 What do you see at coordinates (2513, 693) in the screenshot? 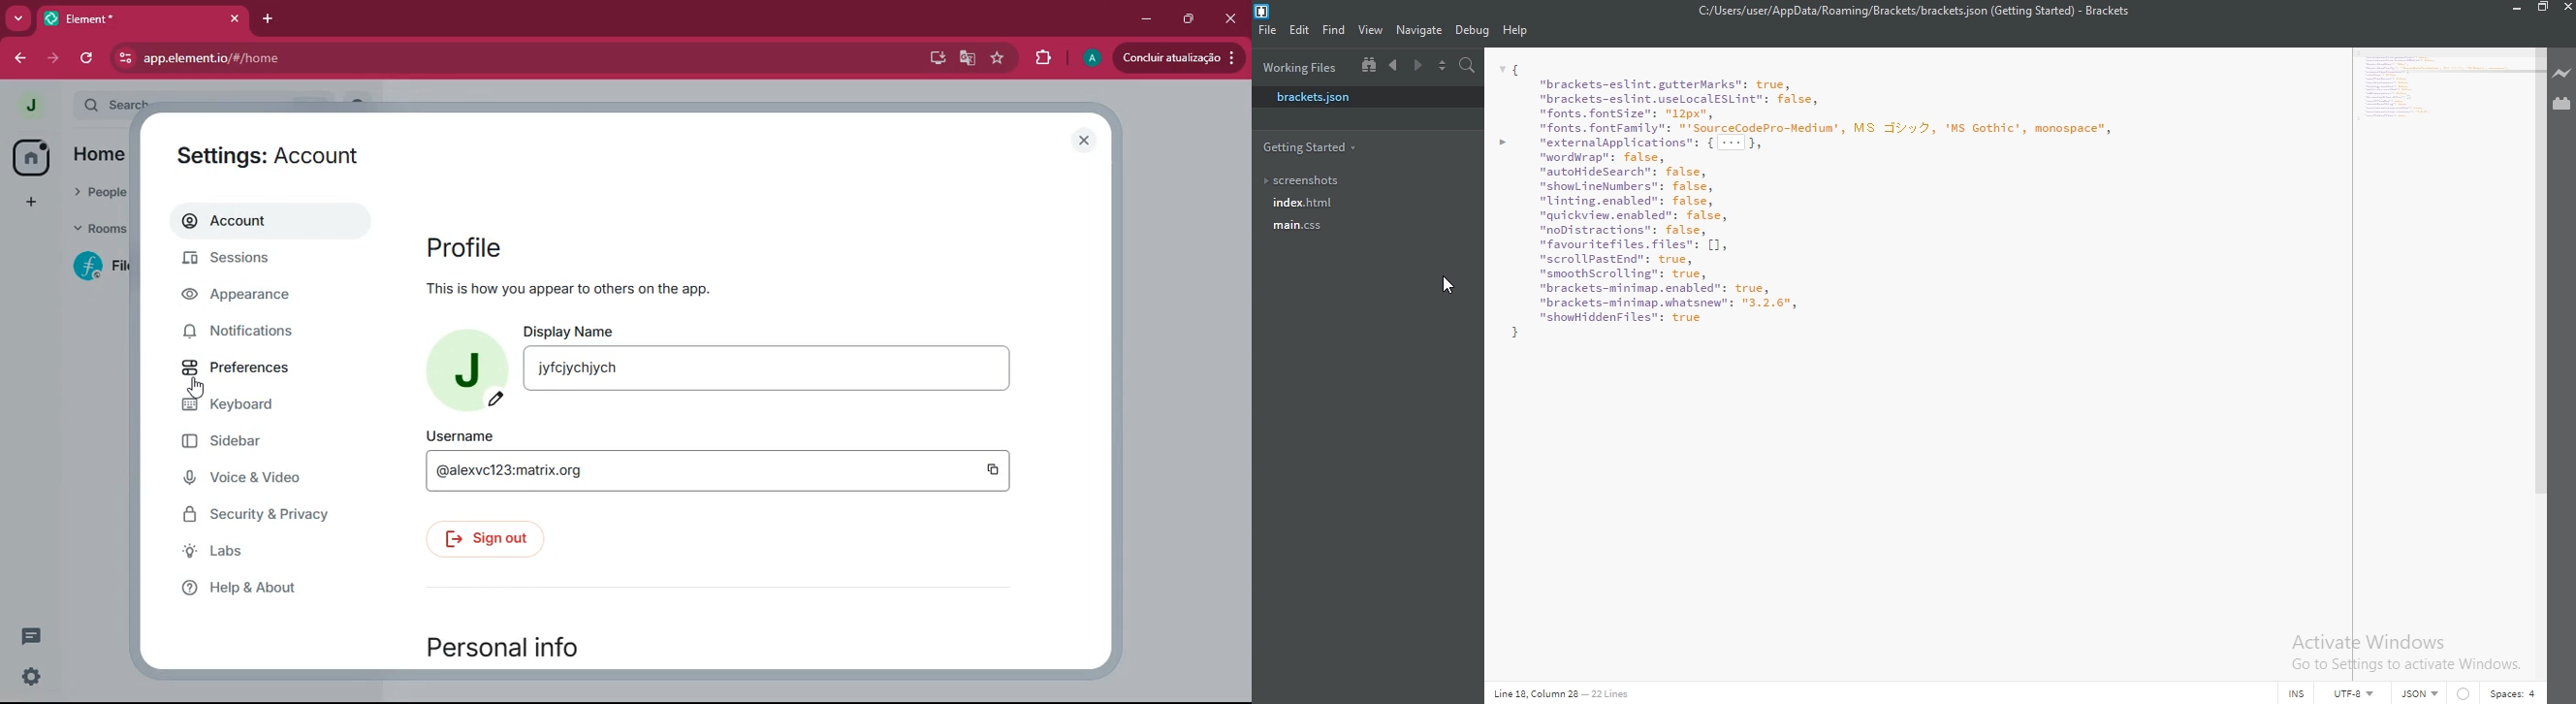
I see `space:4` at bounding box center [2513, 693].